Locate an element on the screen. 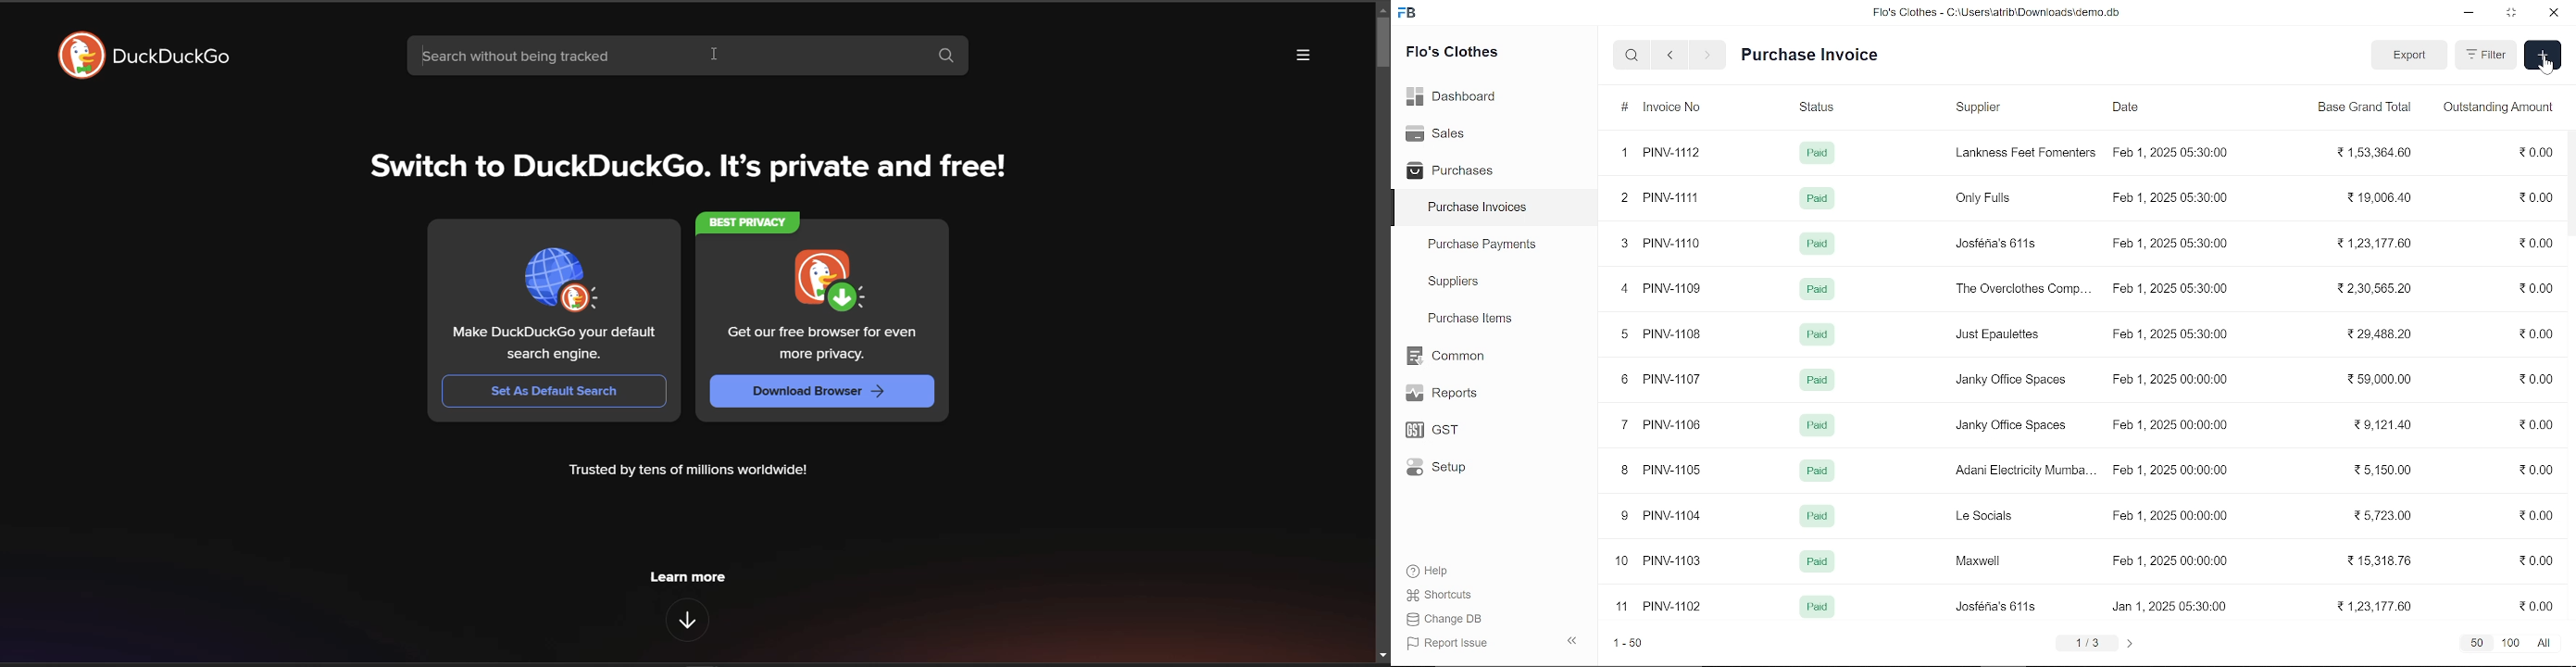  next page is located at coordinates (2129, 643).